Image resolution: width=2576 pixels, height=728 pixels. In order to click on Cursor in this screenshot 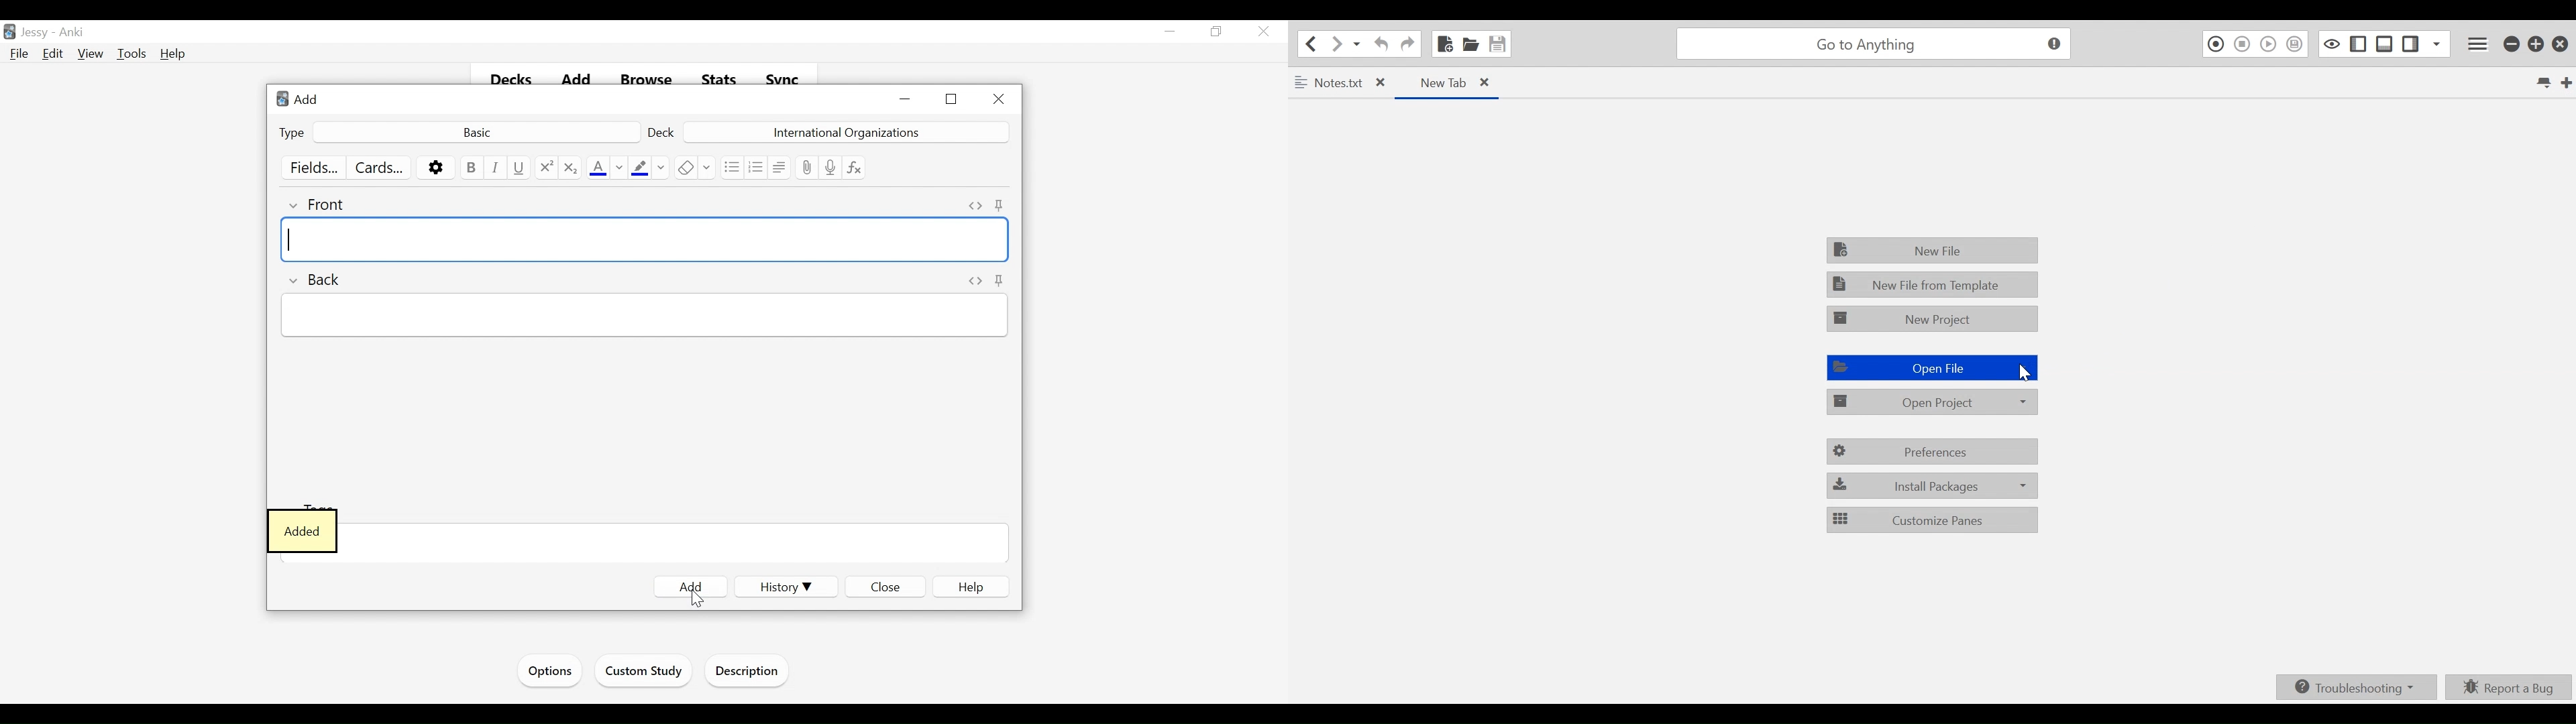, I will do `click(697, 604)`.